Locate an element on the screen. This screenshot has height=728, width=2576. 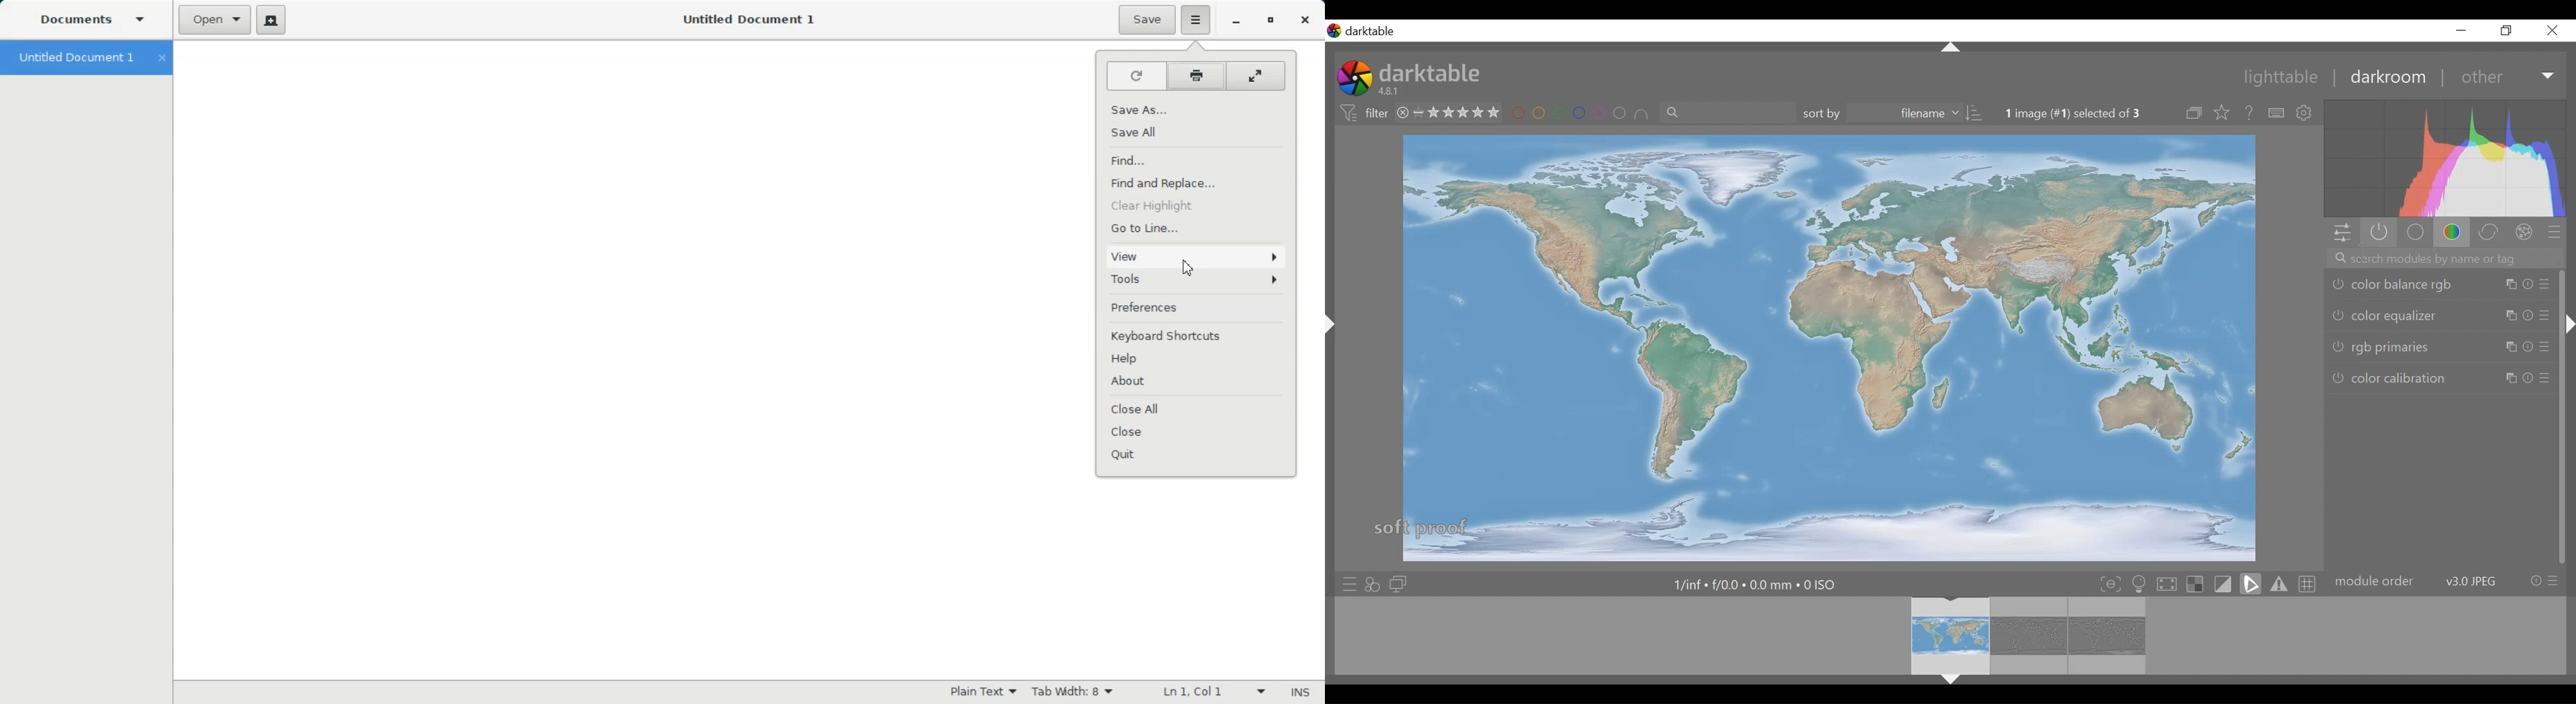
sort by is located at coordinates (1893, 114).